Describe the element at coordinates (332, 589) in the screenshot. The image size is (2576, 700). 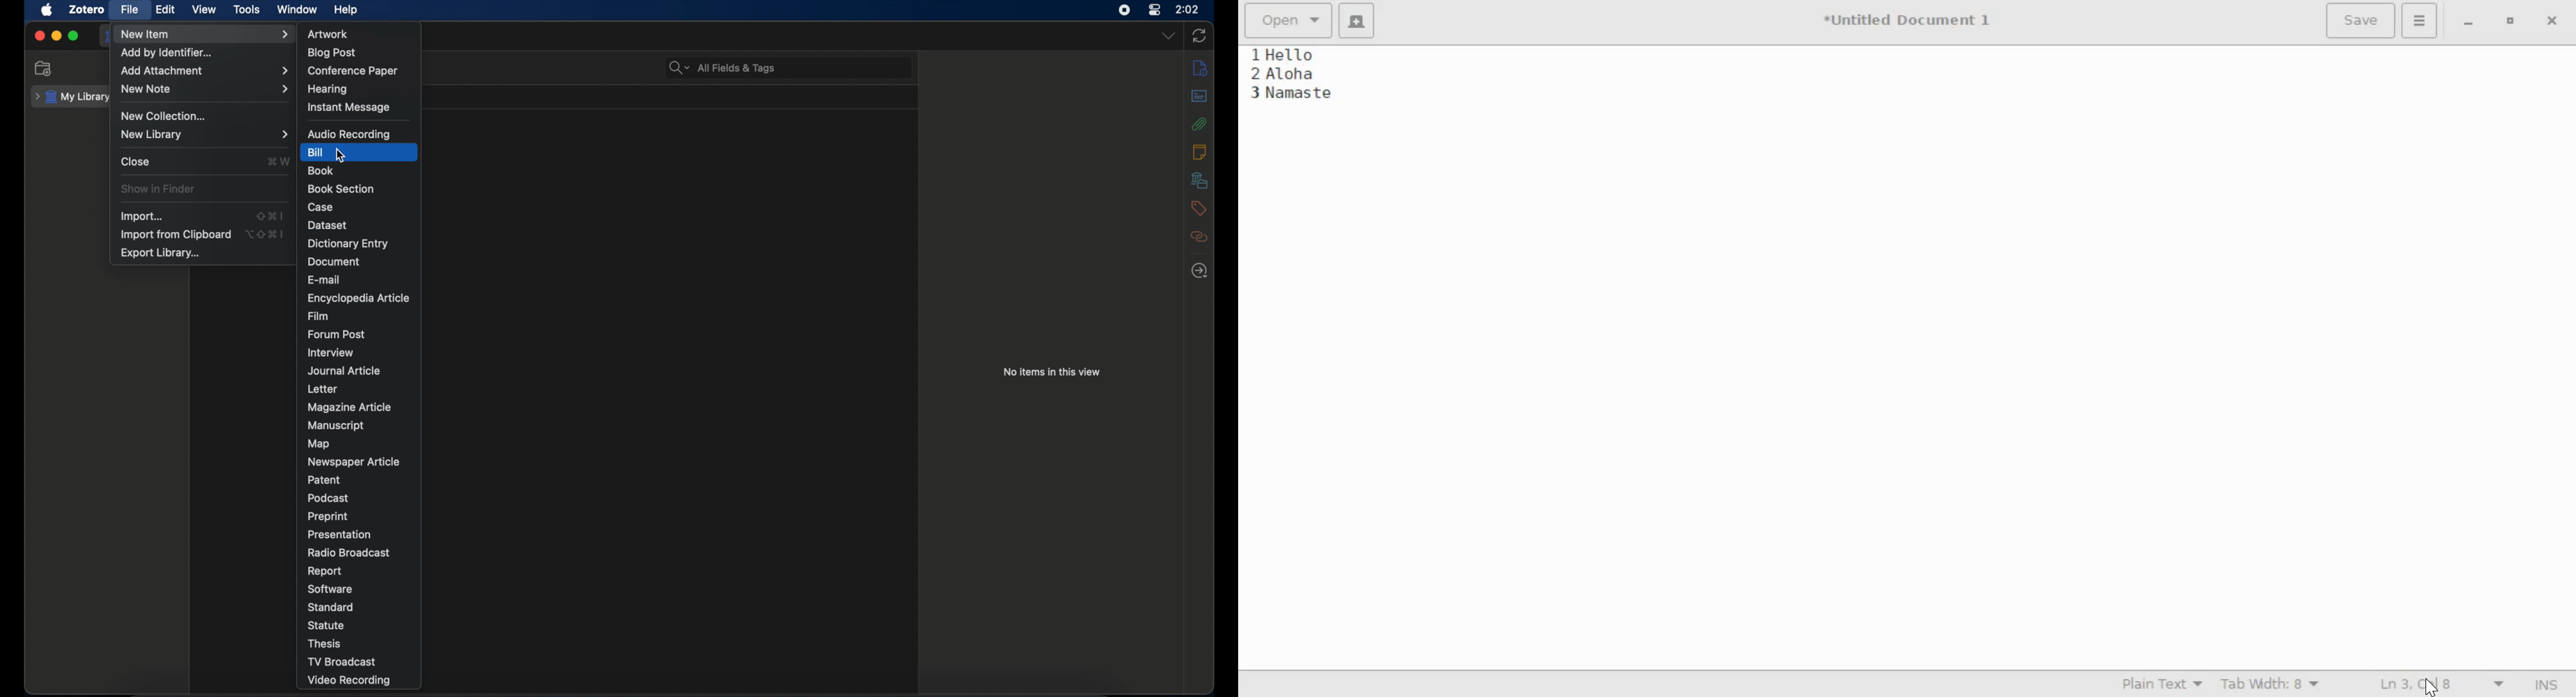
I see `software` at that location.